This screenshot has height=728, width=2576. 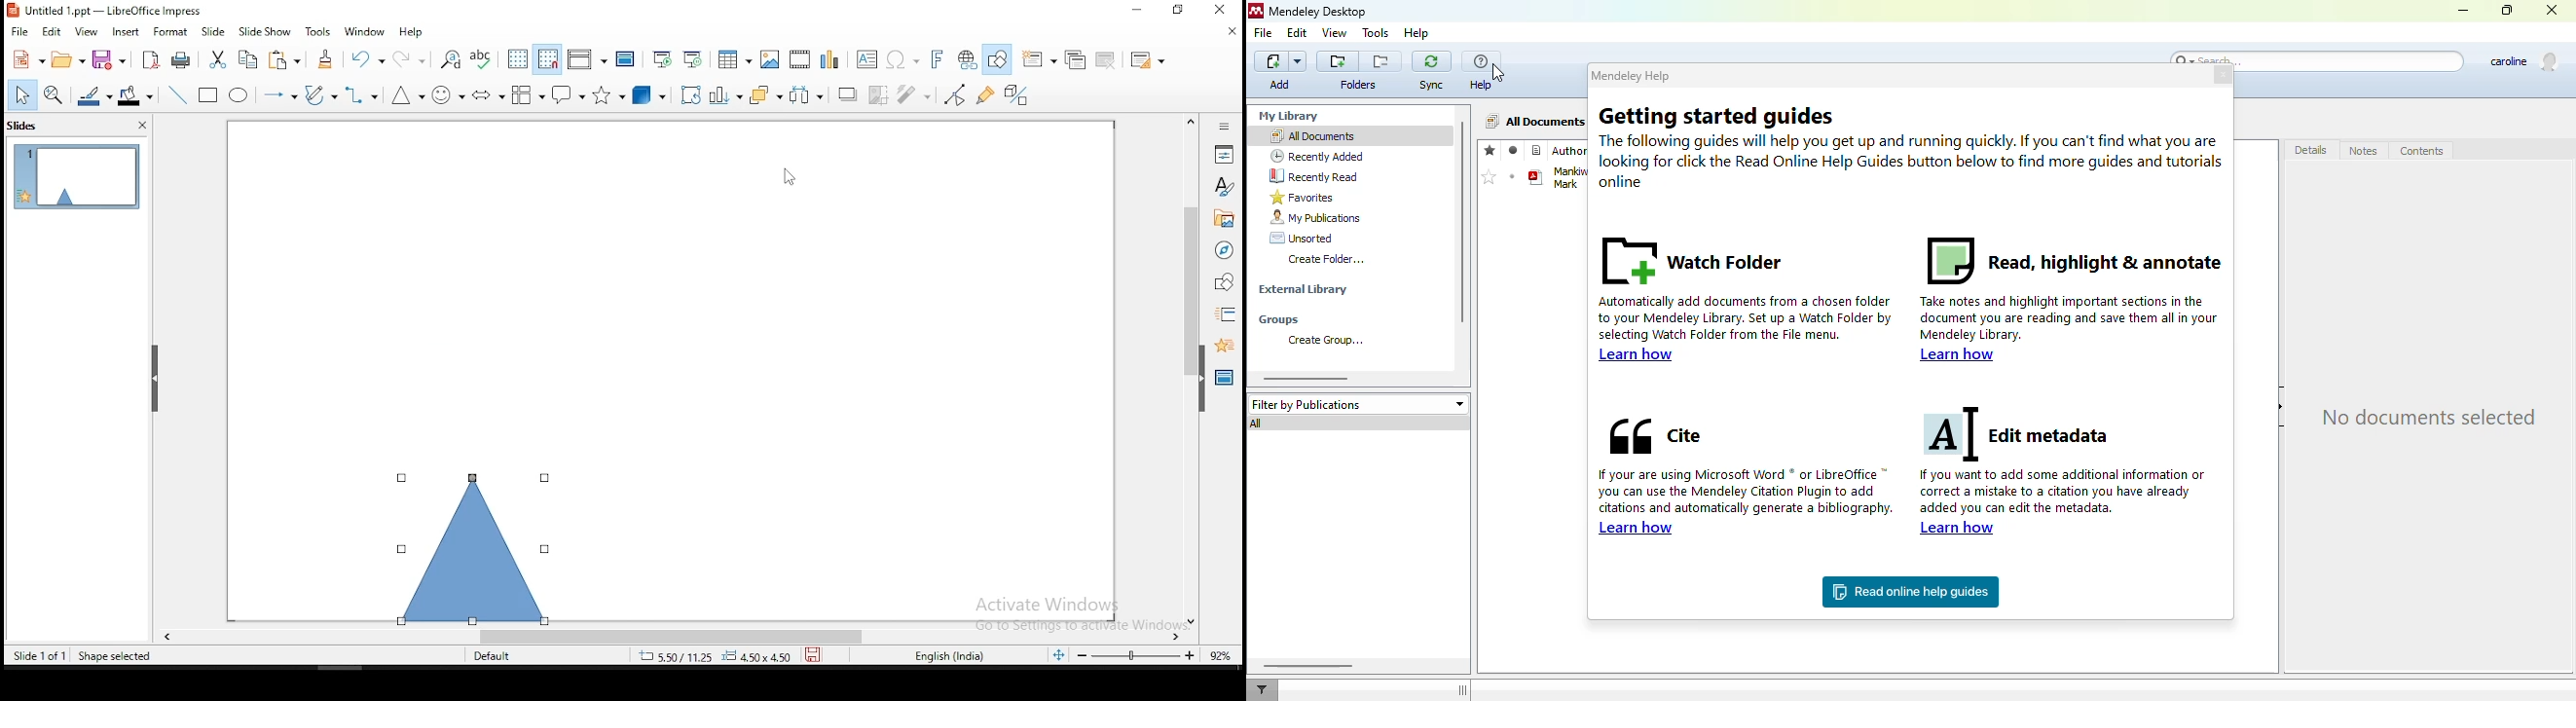 What do you see at coordinates (673, 638) in the screenshot?
I see `scroll bar` at bounding box center [673, 638].